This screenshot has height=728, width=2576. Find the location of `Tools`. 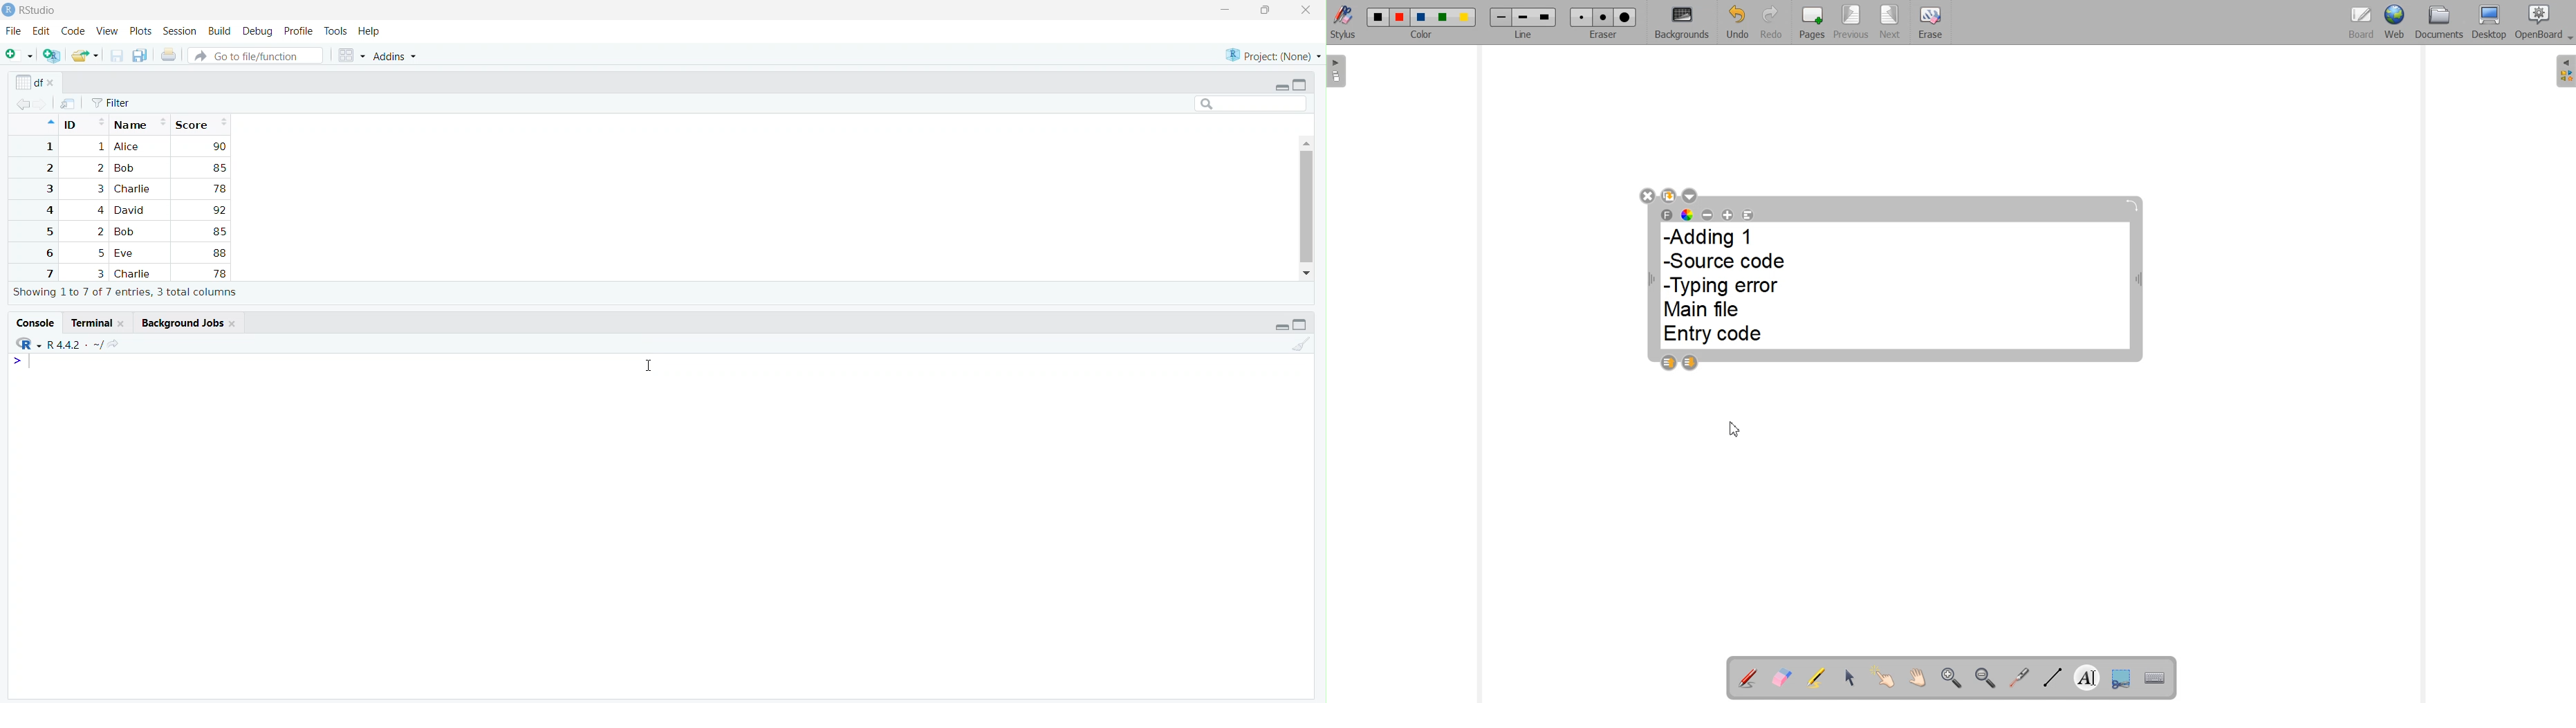

Tools is located at coordinates (336, 32).